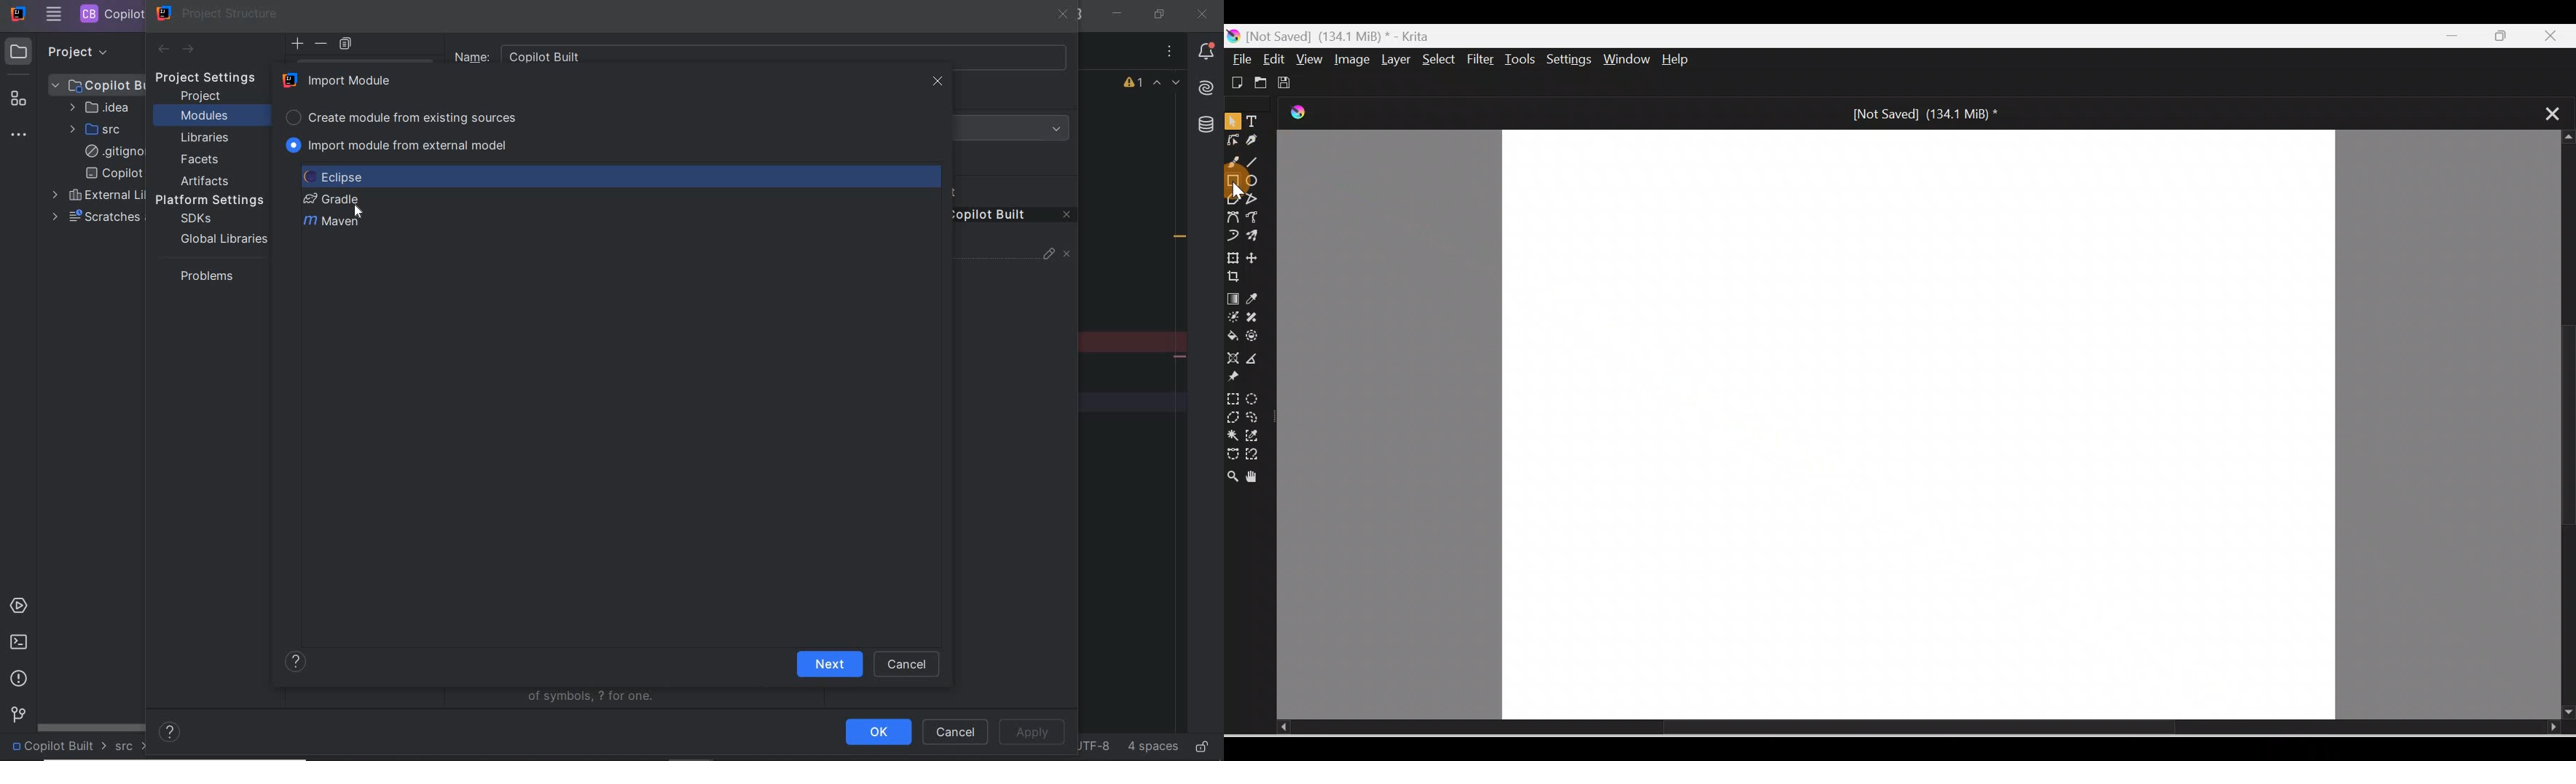 The width and height of the screenshot is (2576, 784). I want to click on Bezier curve tool, so click(1234, 216).